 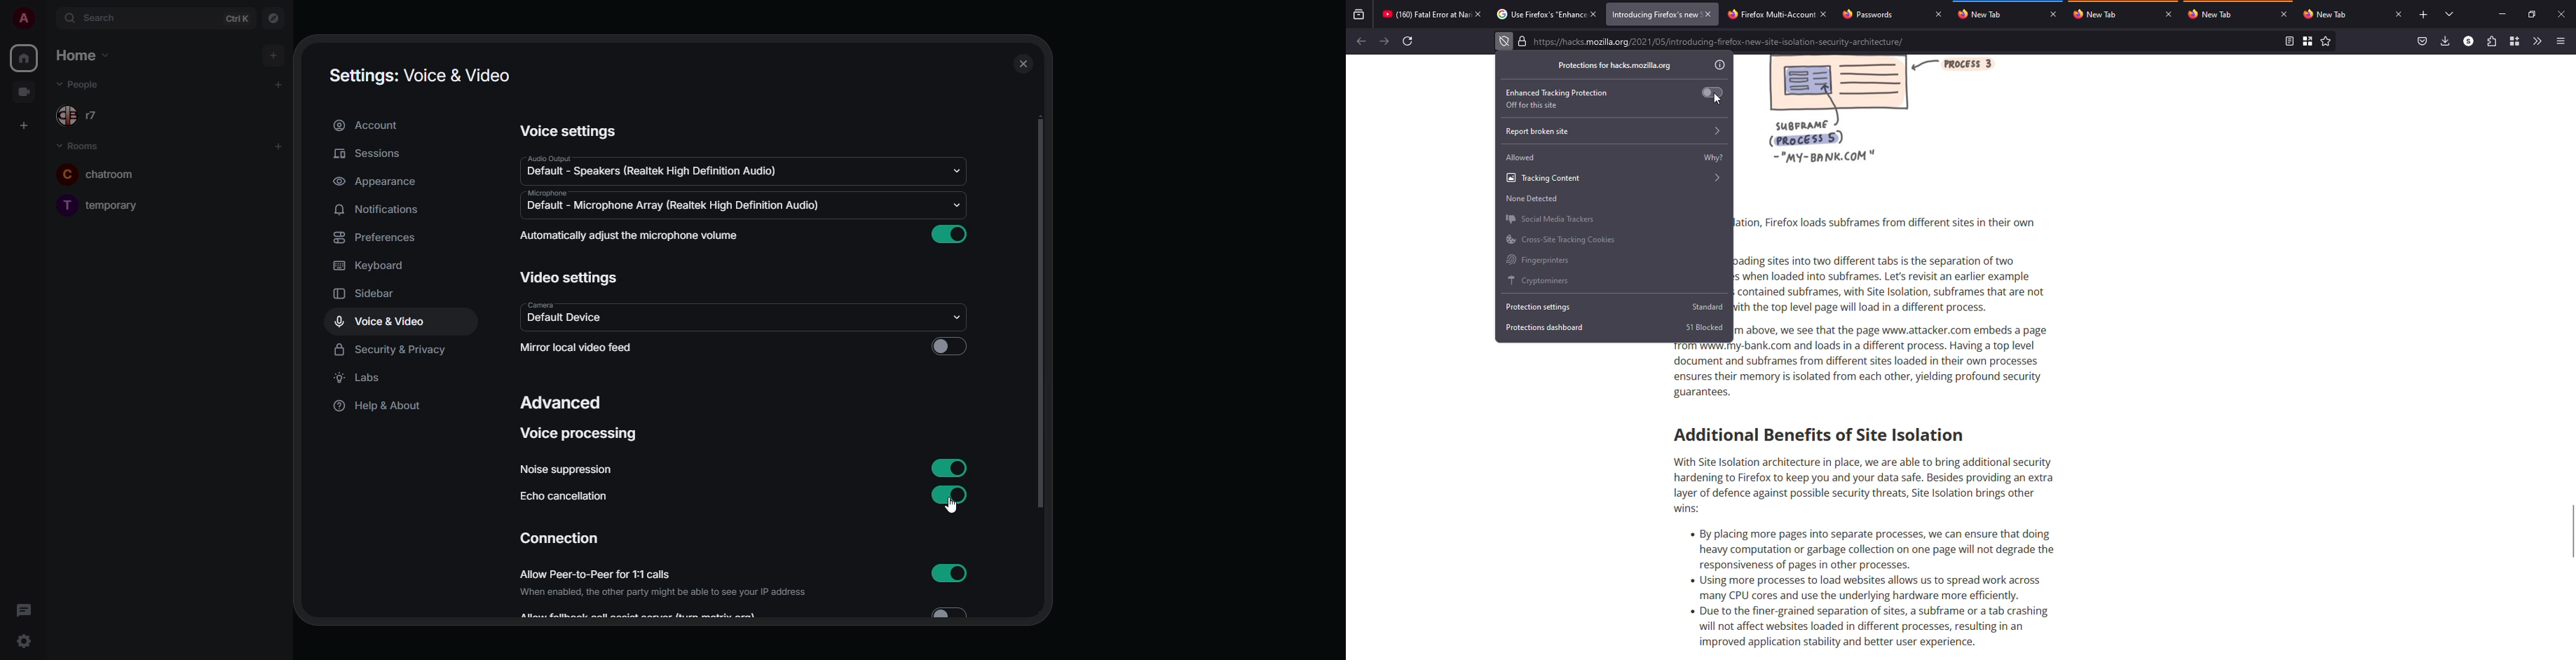 I want to click on noise suppression, so click(x=564, y=469).